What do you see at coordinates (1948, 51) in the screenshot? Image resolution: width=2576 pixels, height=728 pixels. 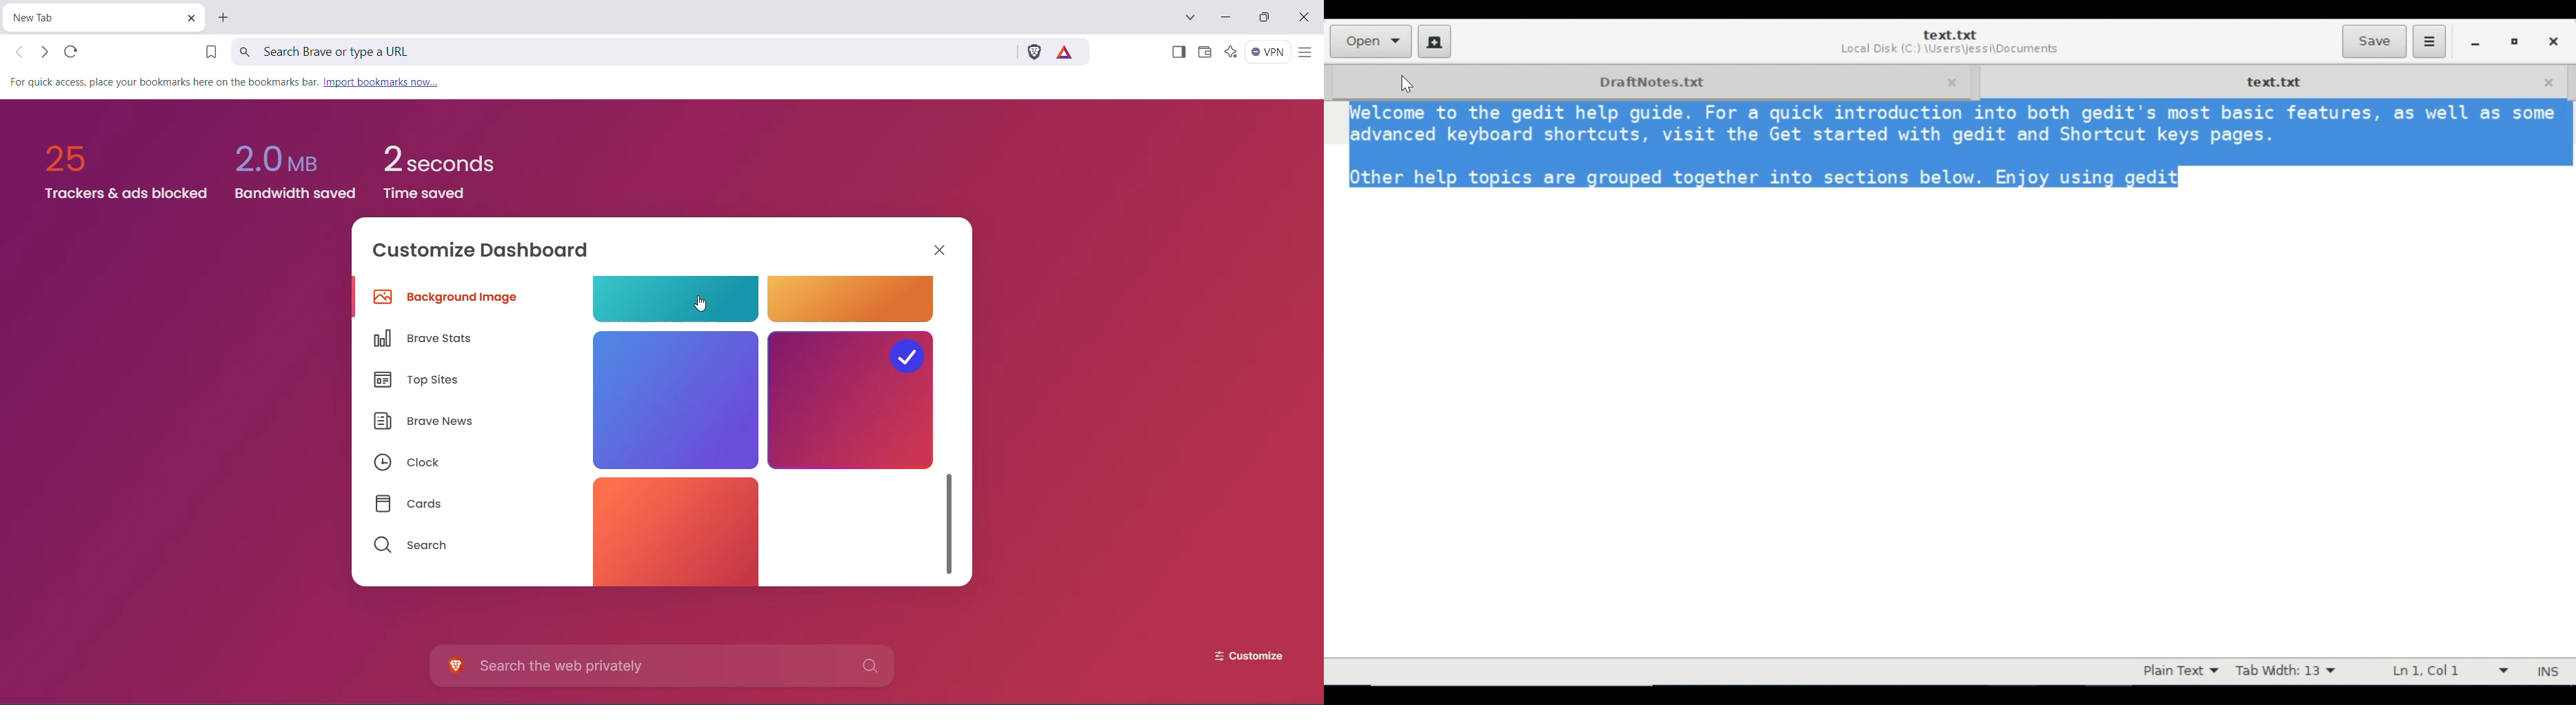 I see `Document path` at bounding box center [1948, 51].